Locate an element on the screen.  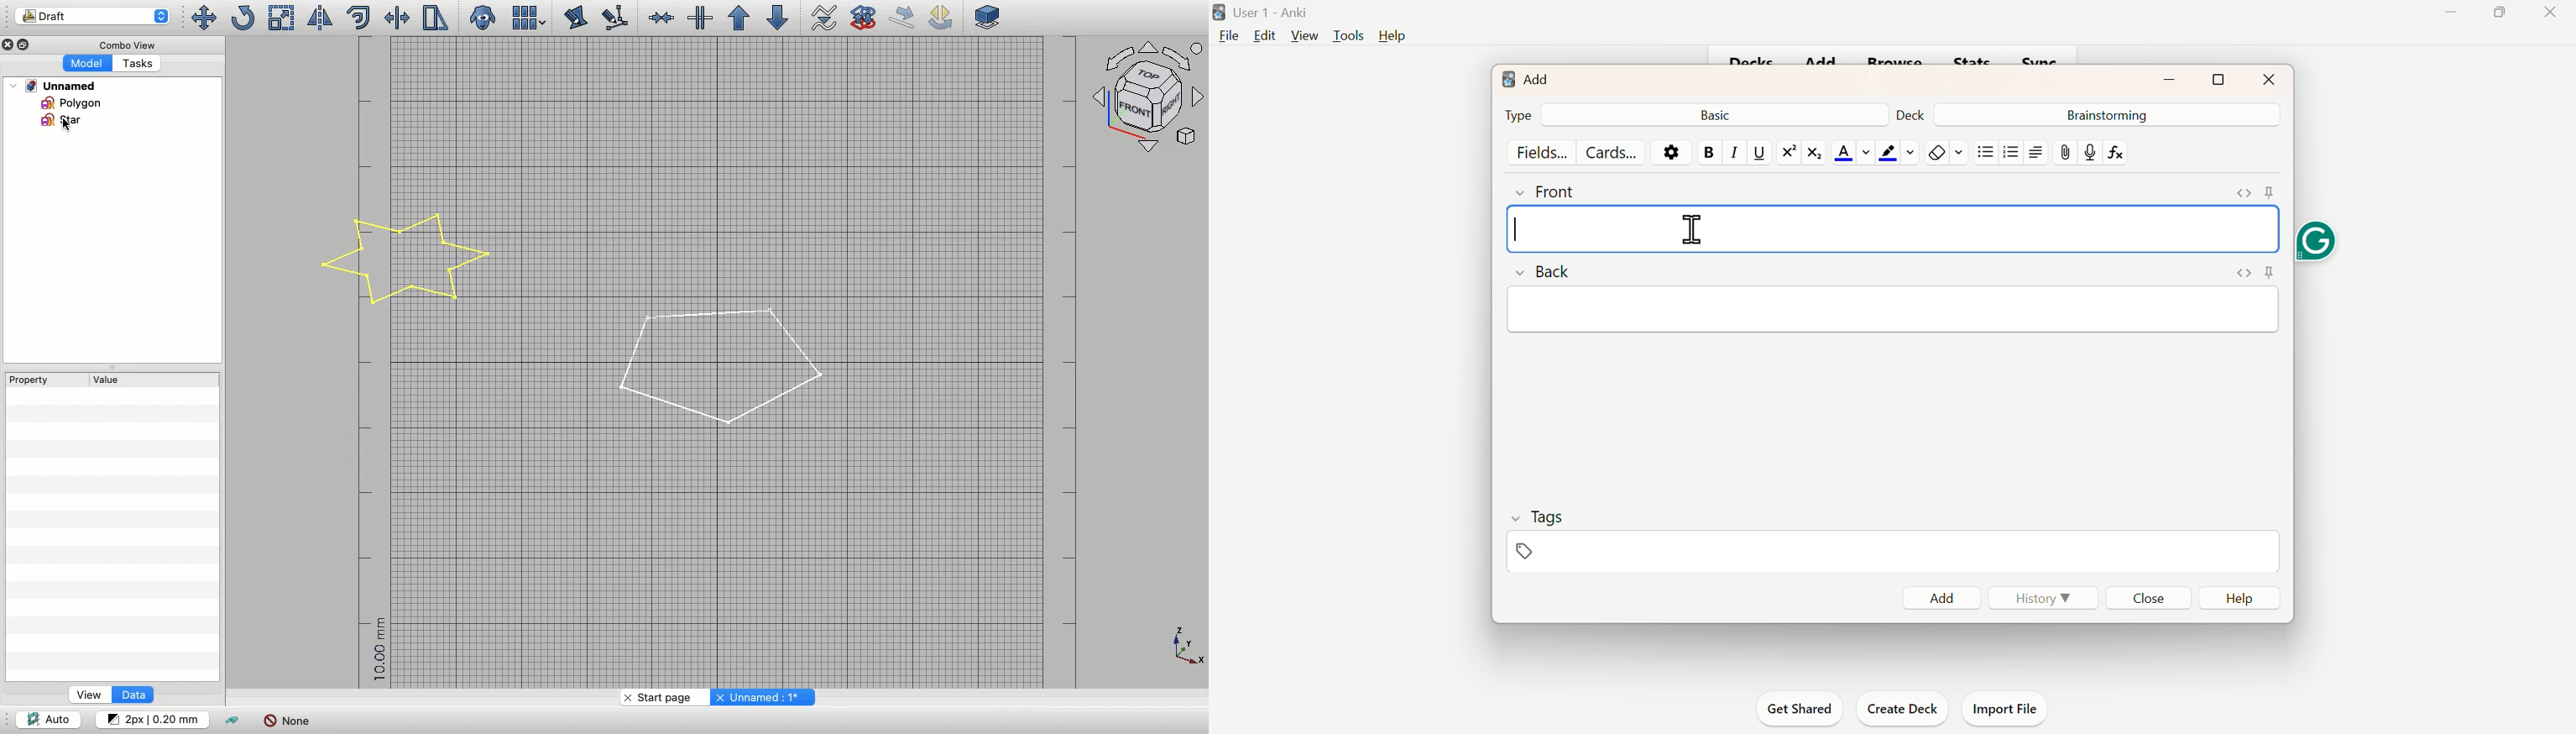
Polygon is located at coordinates (68, 102).